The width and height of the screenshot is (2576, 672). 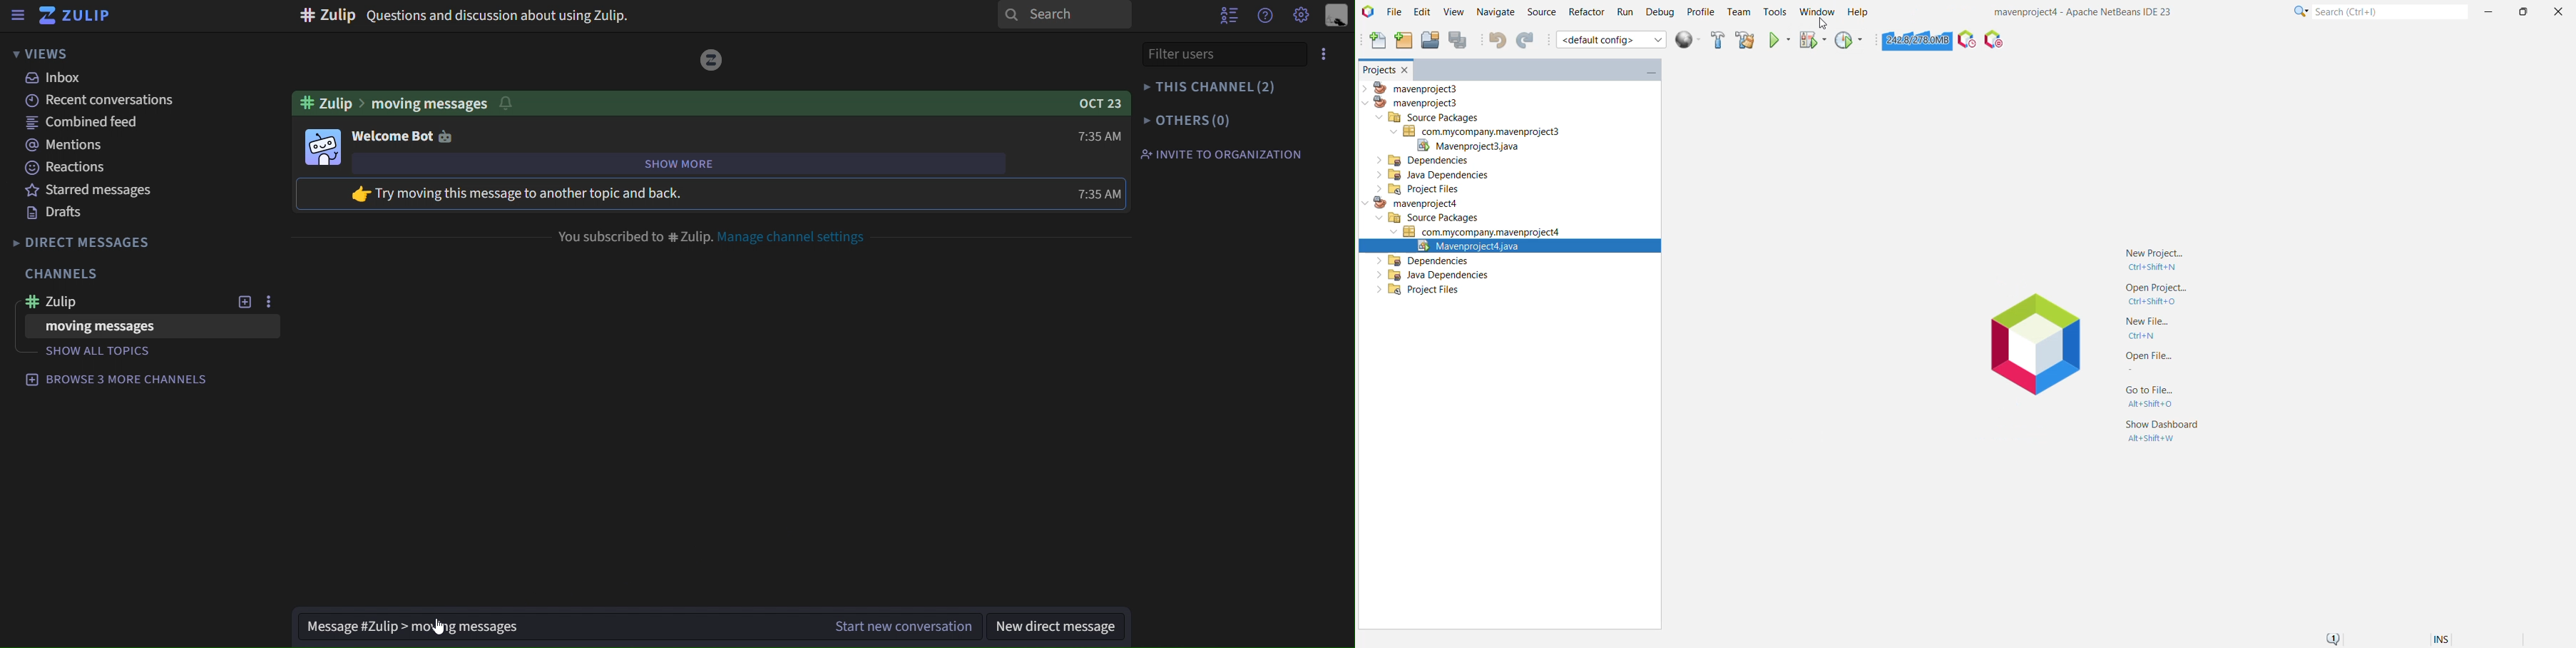 What do you see at coordinates (62, 213) in the screenshot?
I see `drafts` at bounding box center [62, 213].